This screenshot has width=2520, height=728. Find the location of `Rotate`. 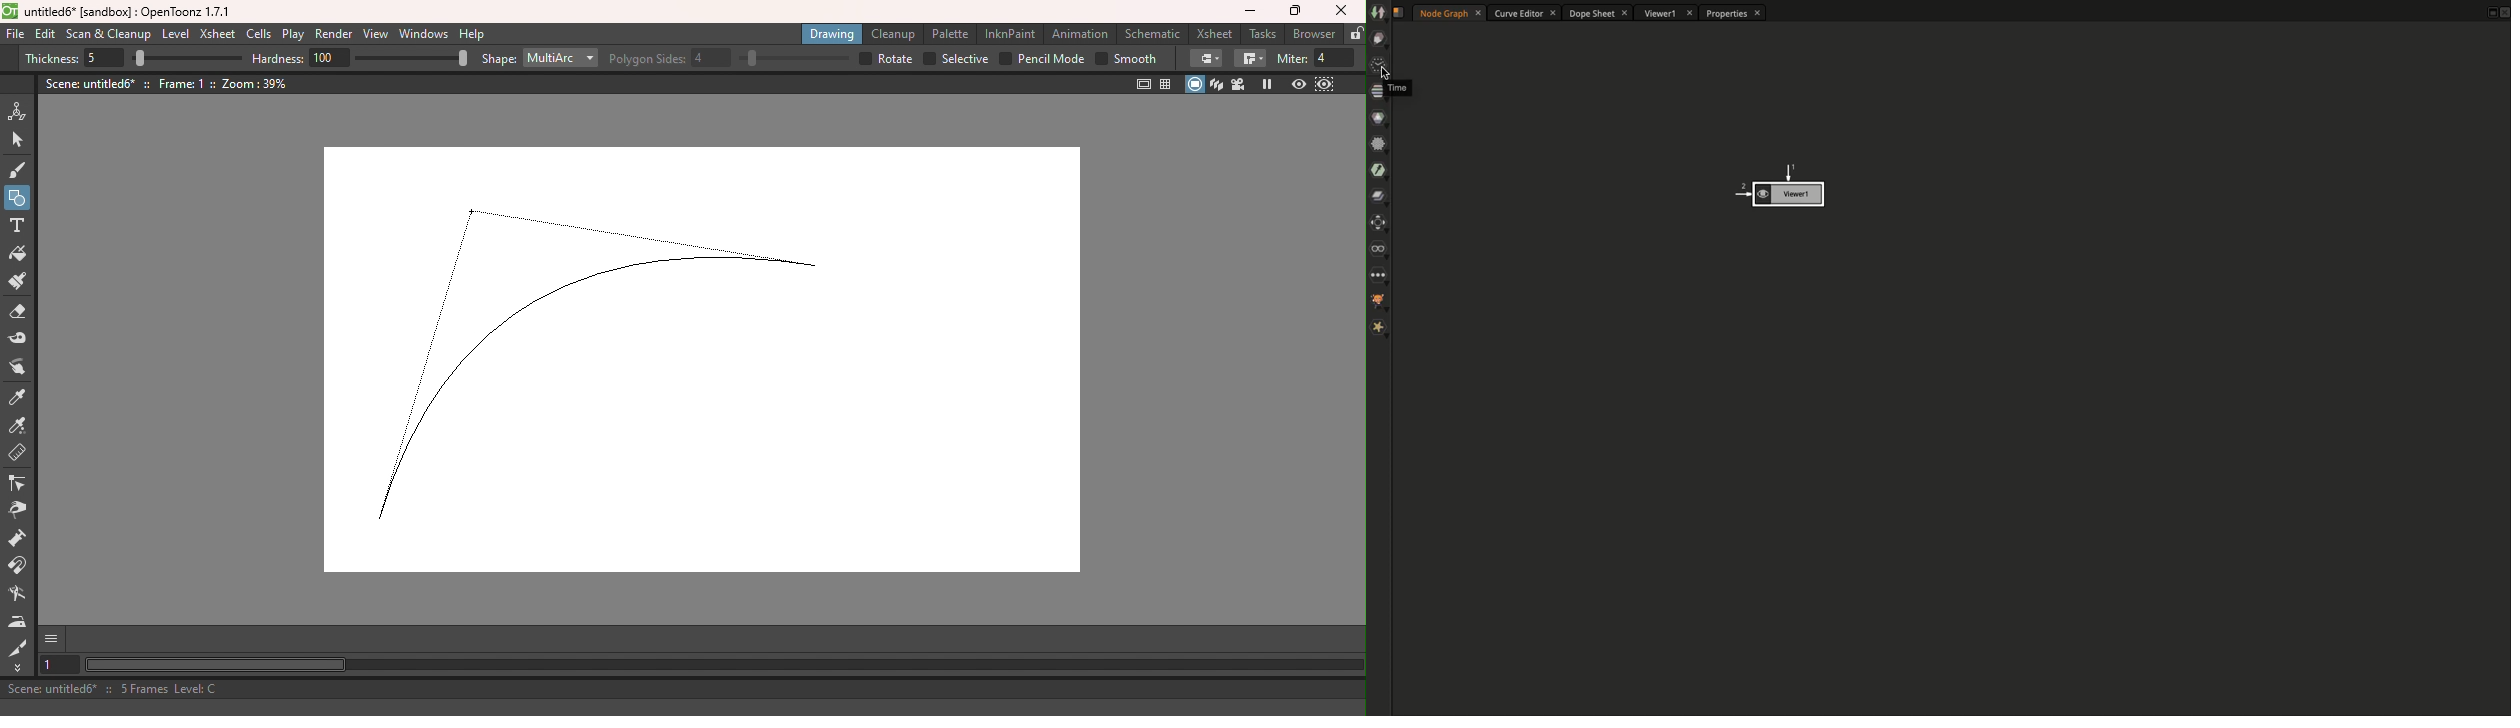

Rotate is located at coordinates (886, 59).